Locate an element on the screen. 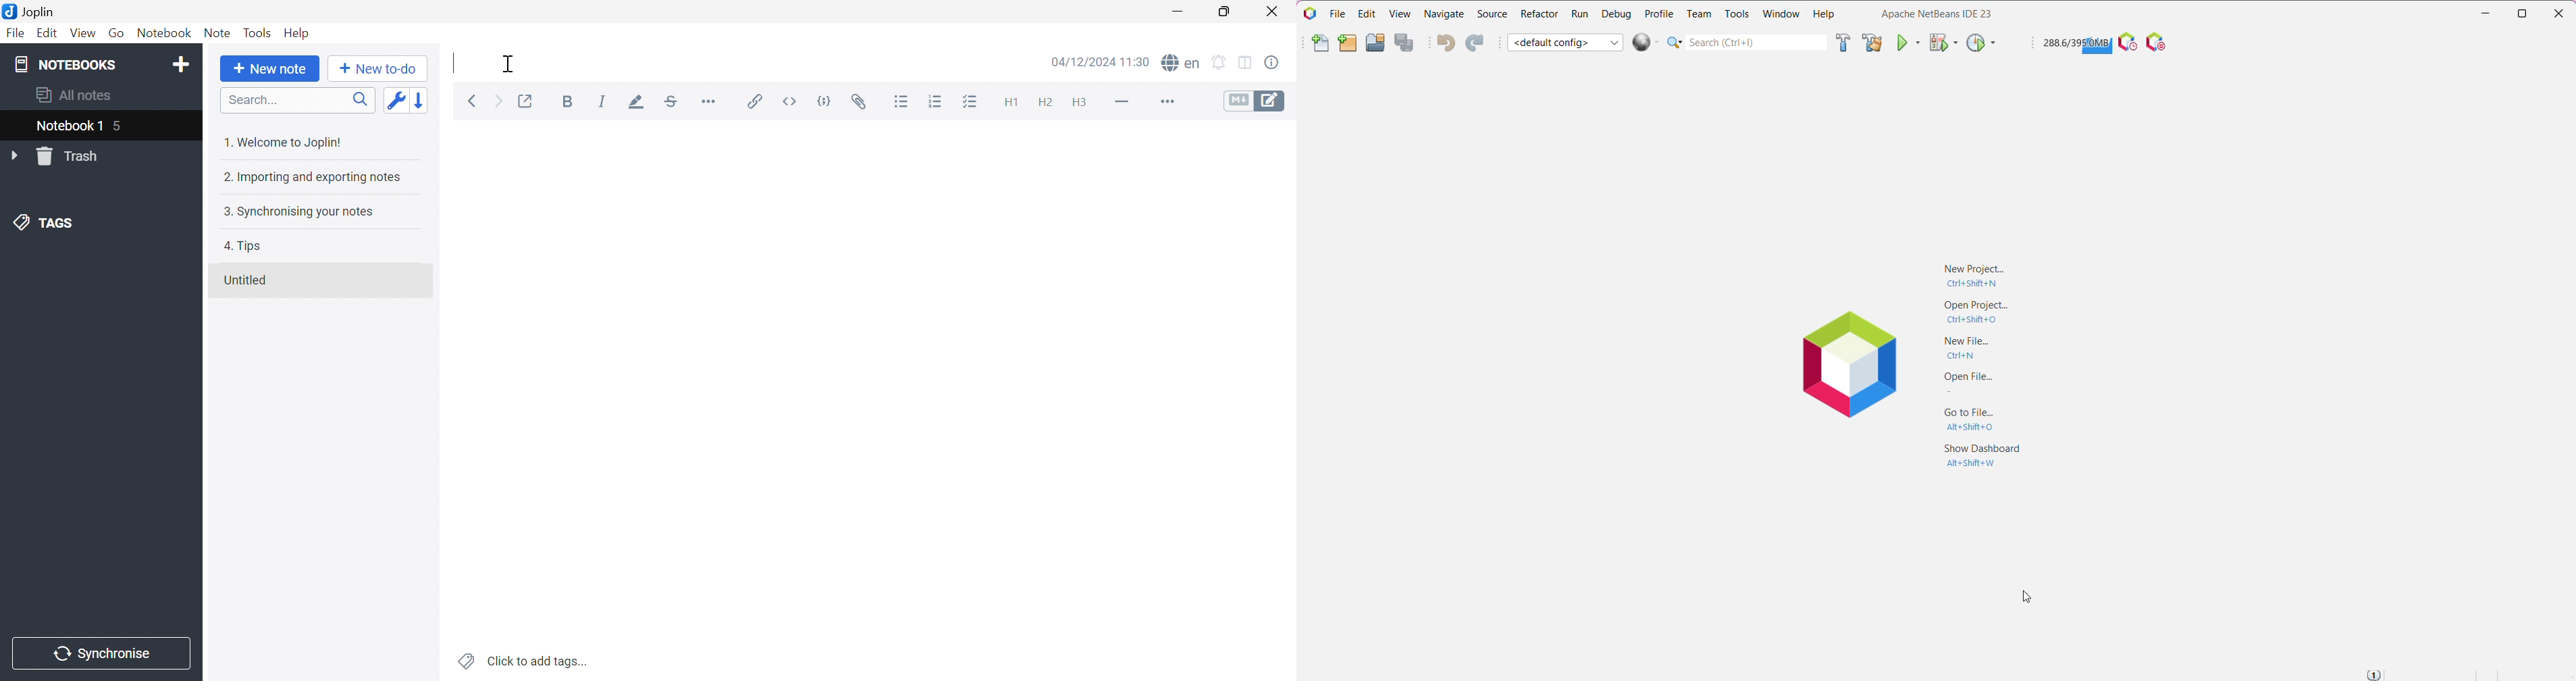  Notebook 1 is located at coordinates (68, 126).